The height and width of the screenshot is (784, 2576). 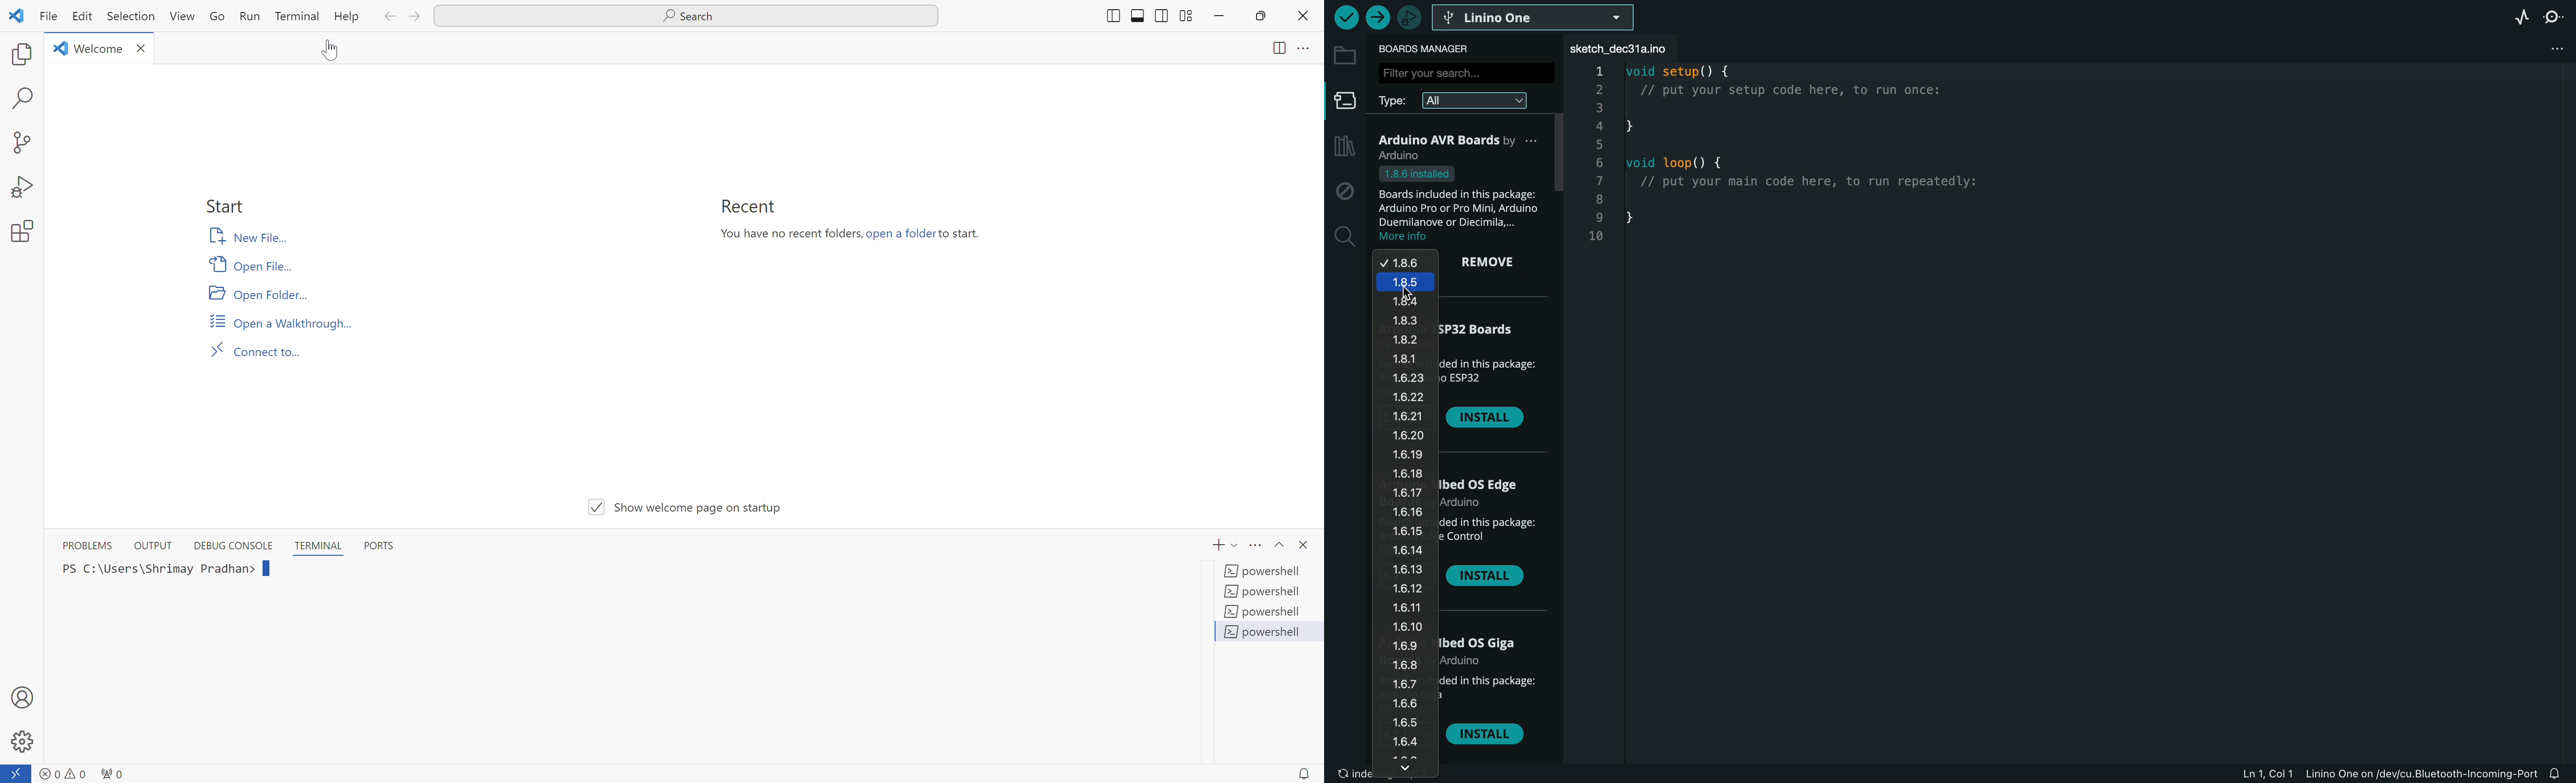 I want to click on PS C:\Users\Shrimay Pradhan> , so click(x=194, y=570).